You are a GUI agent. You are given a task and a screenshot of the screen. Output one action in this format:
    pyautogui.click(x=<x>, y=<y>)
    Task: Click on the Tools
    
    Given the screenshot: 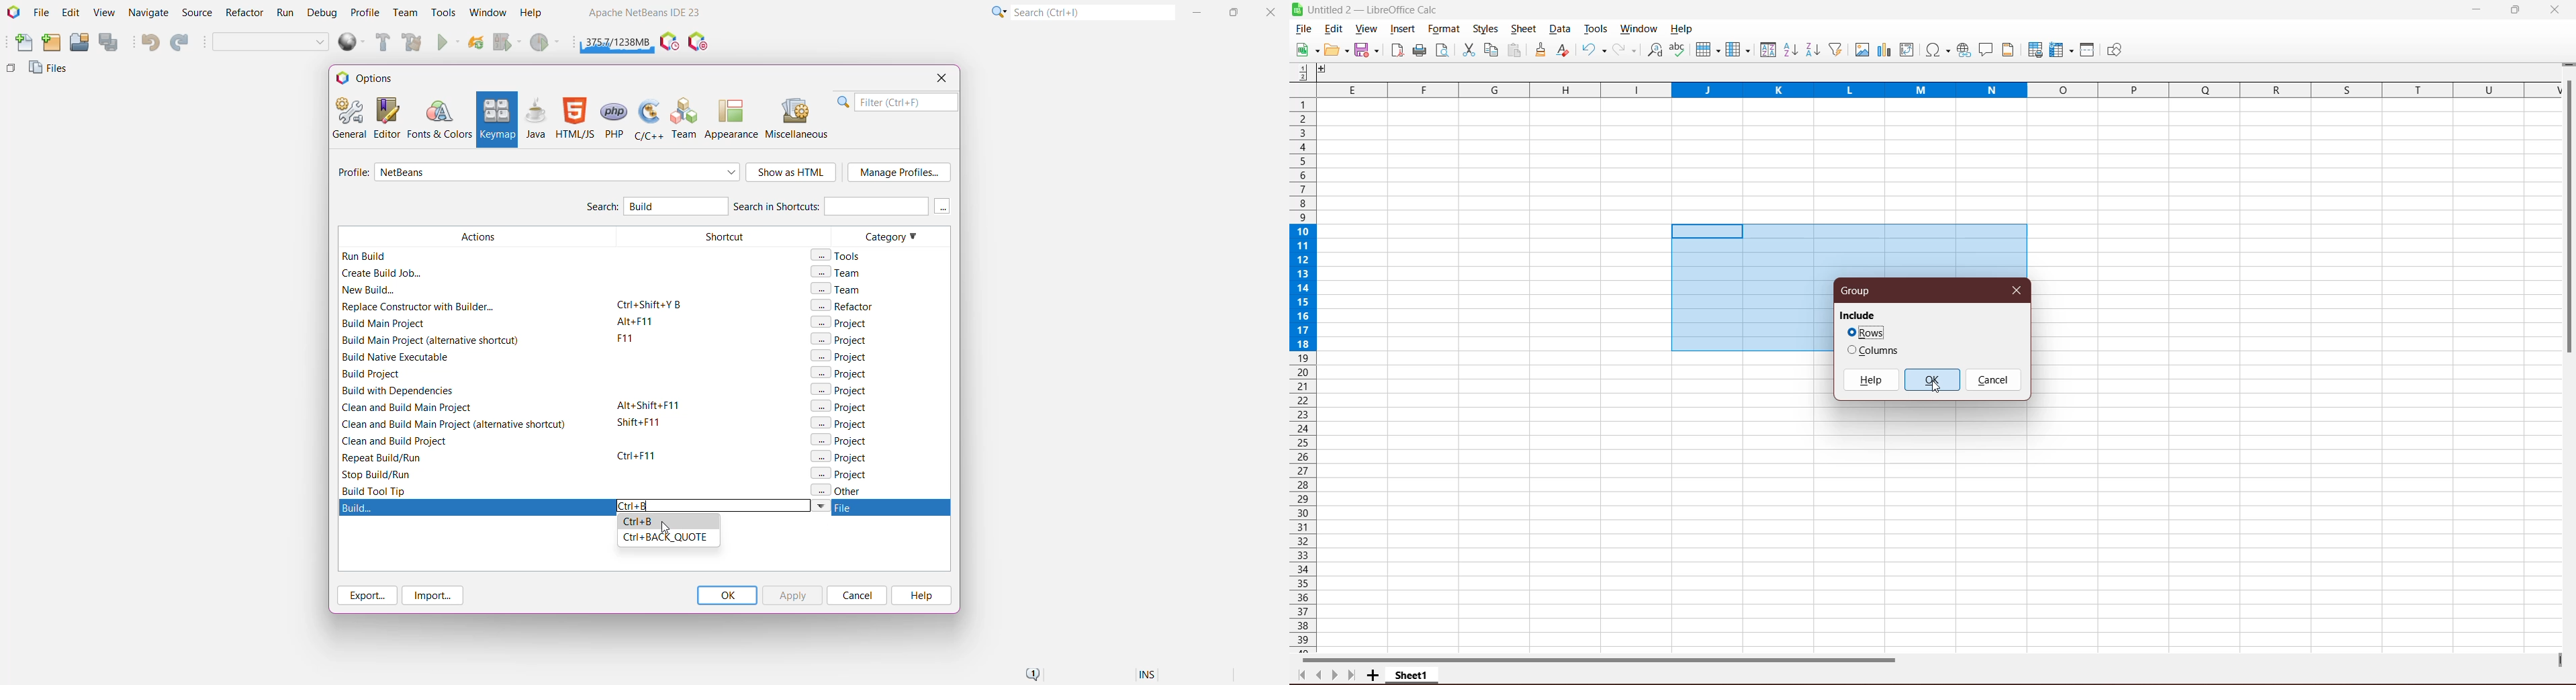 What is the action you would take?
    pyautogui.click(x=1596, y=28)
    